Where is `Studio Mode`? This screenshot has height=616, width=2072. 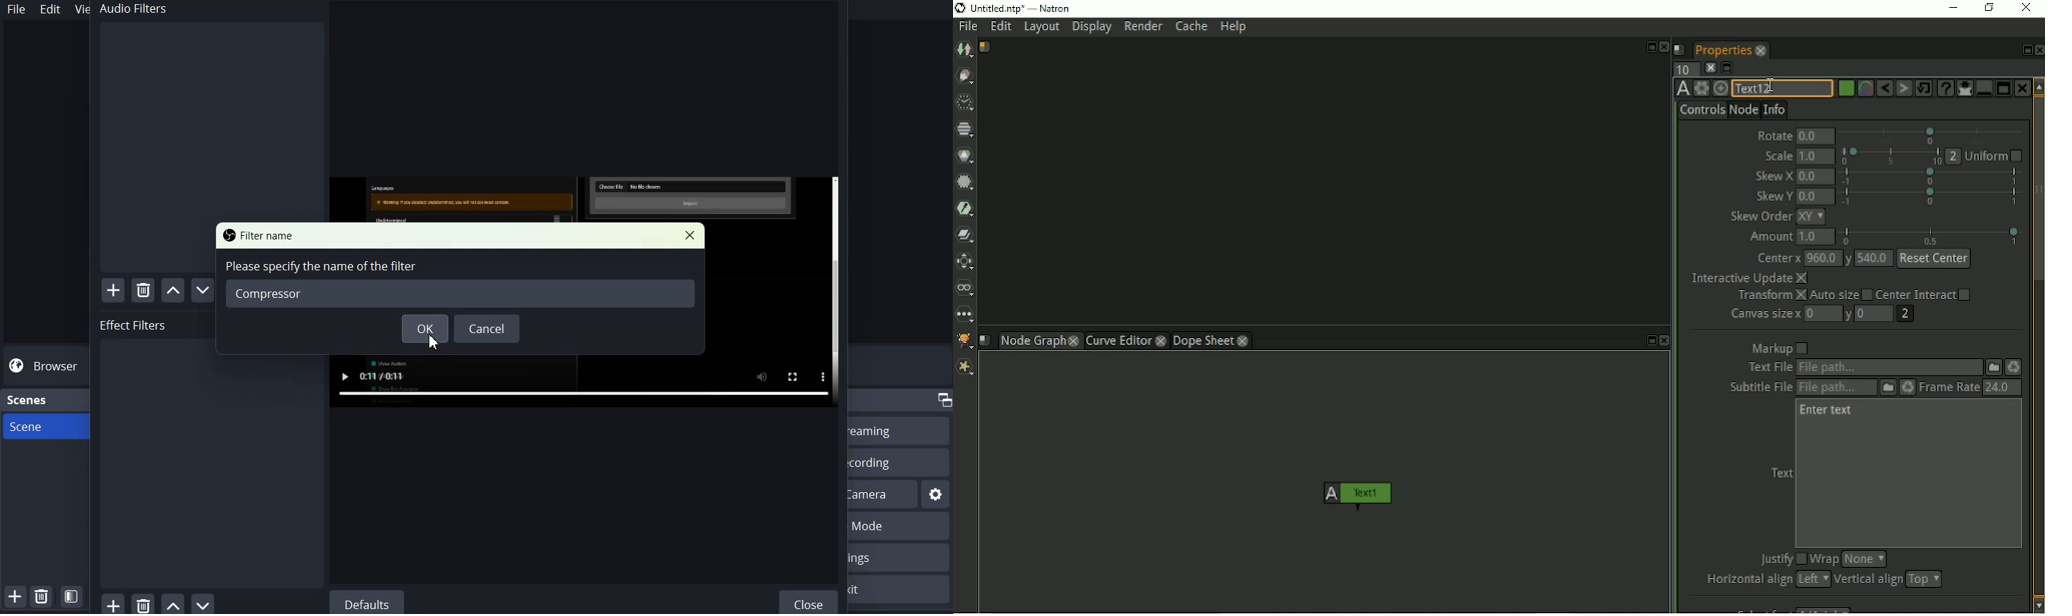 Studio Mode is located at coordinates (901, 527).